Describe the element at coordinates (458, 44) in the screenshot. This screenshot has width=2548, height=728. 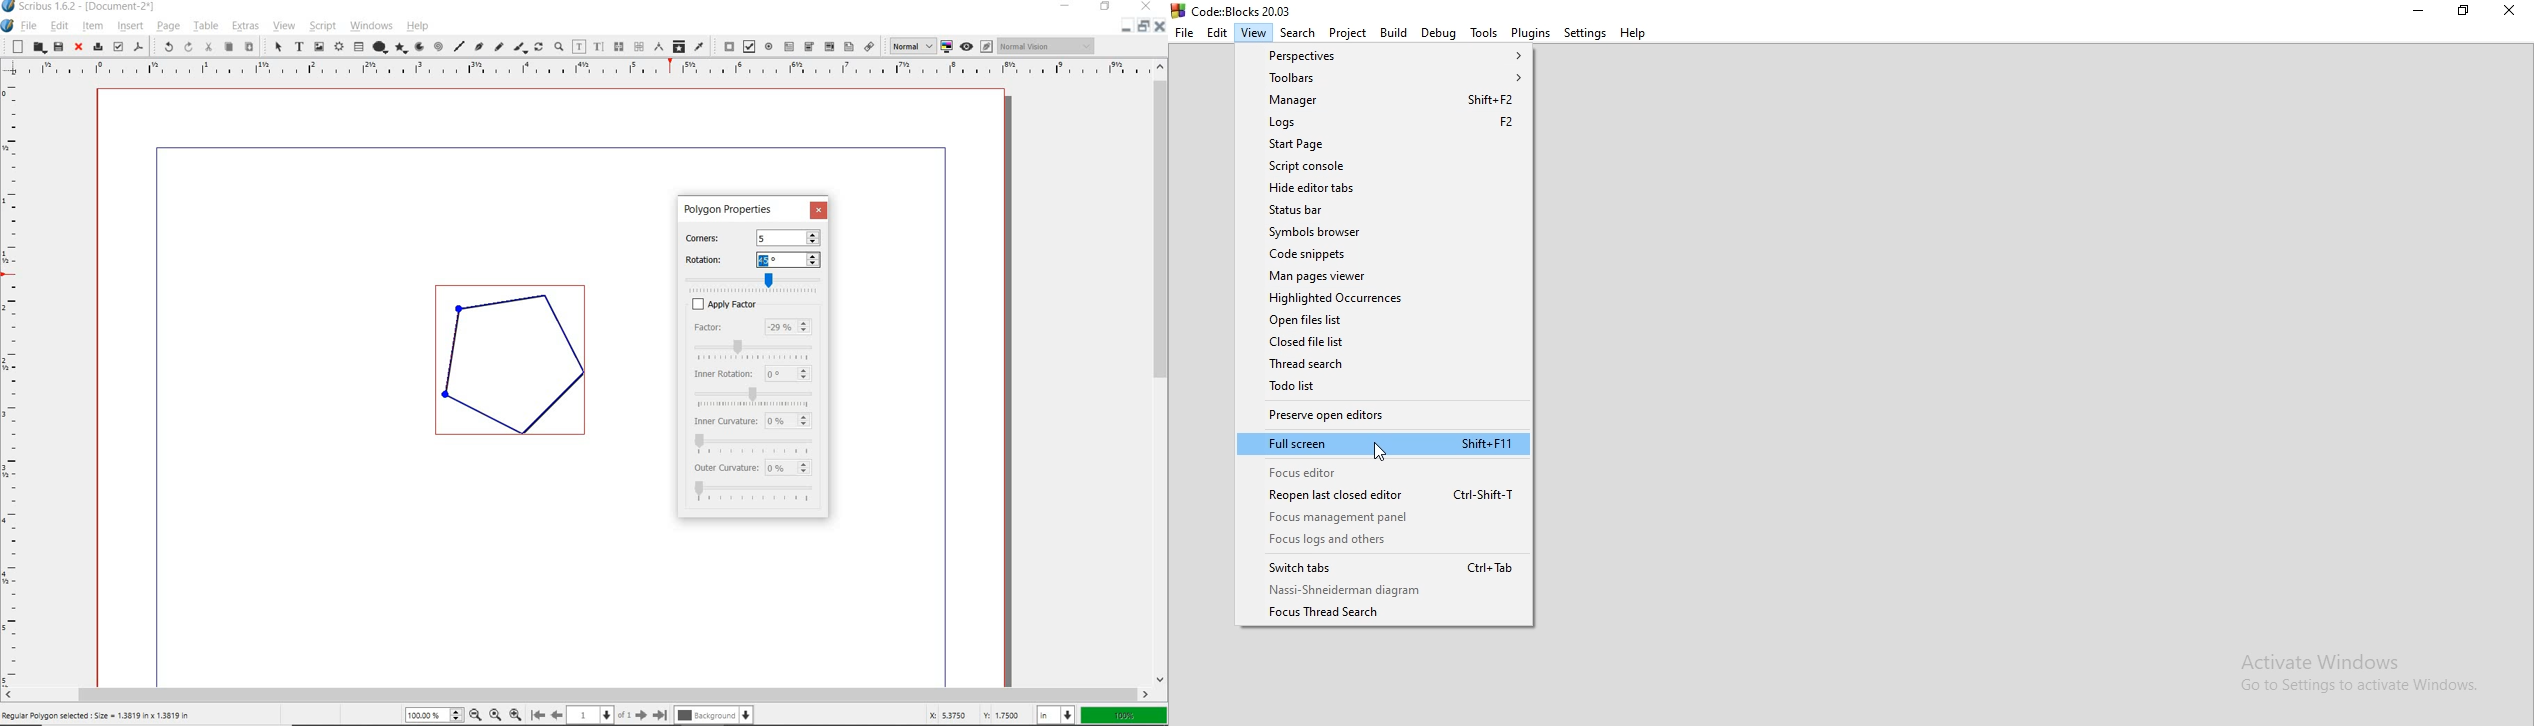
I see `line` at that location.